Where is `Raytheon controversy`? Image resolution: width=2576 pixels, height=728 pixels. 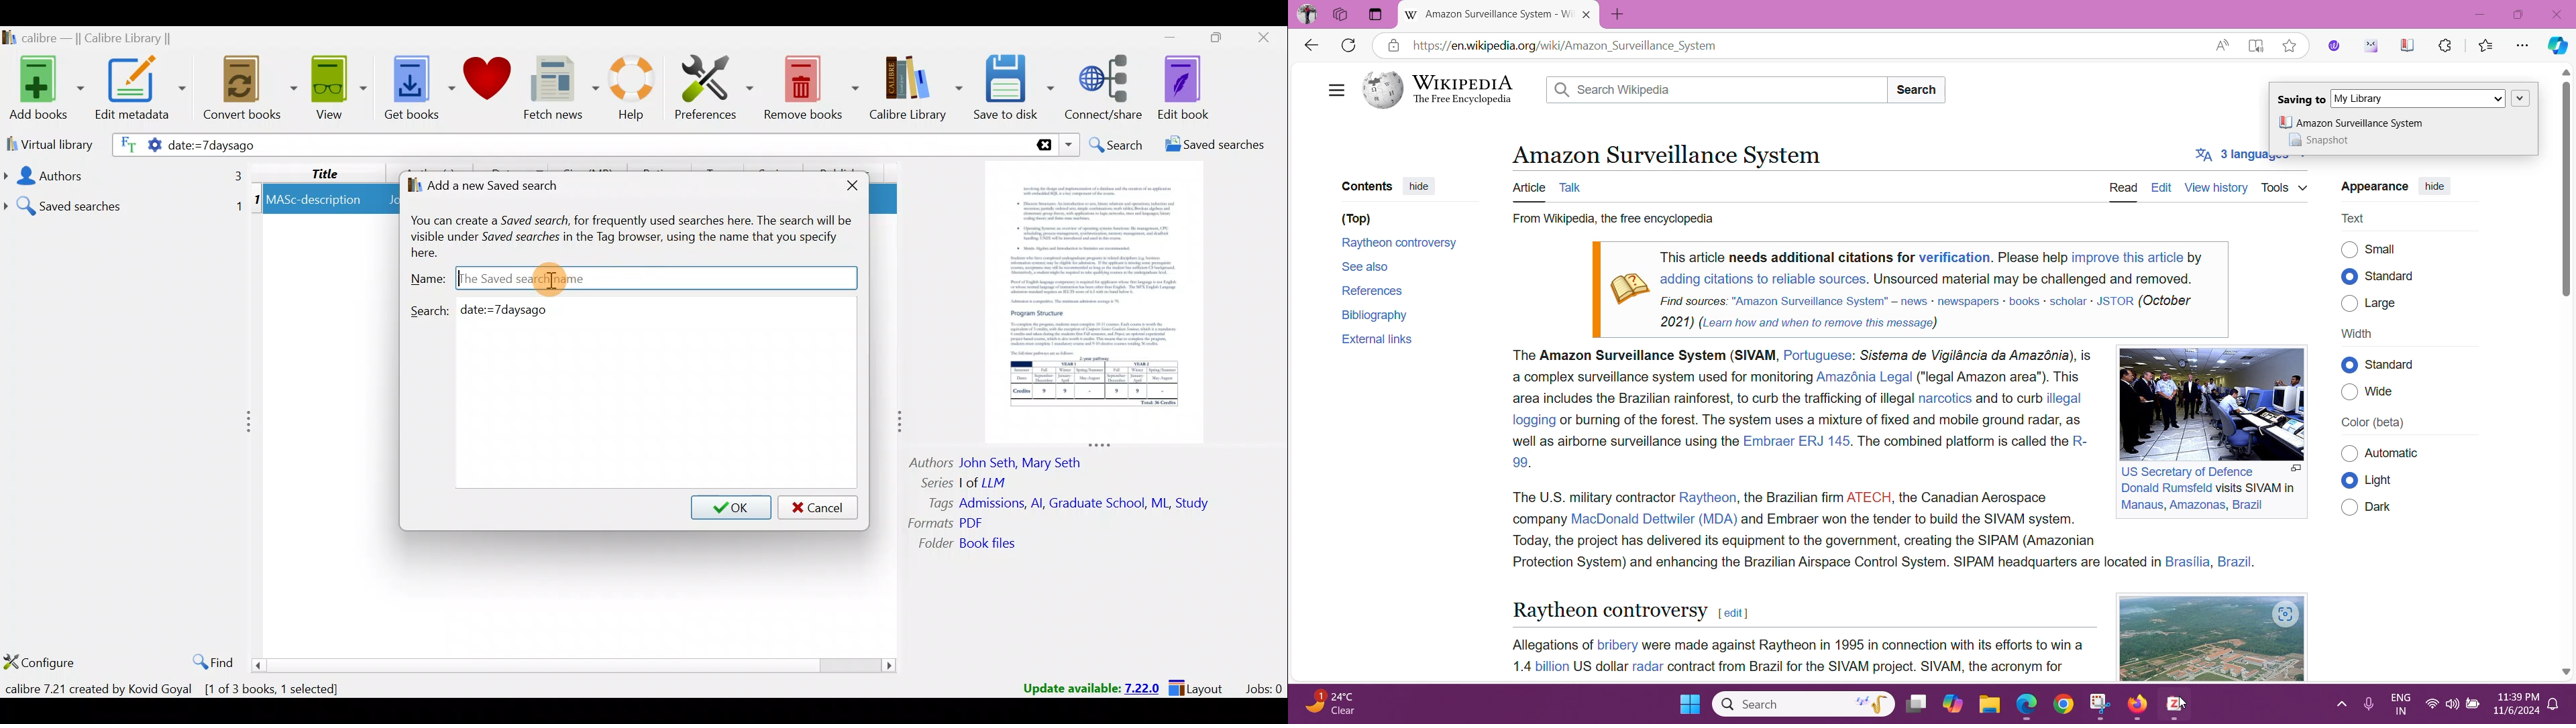 Raytheon controversy is located at coordinates (1401, 245).